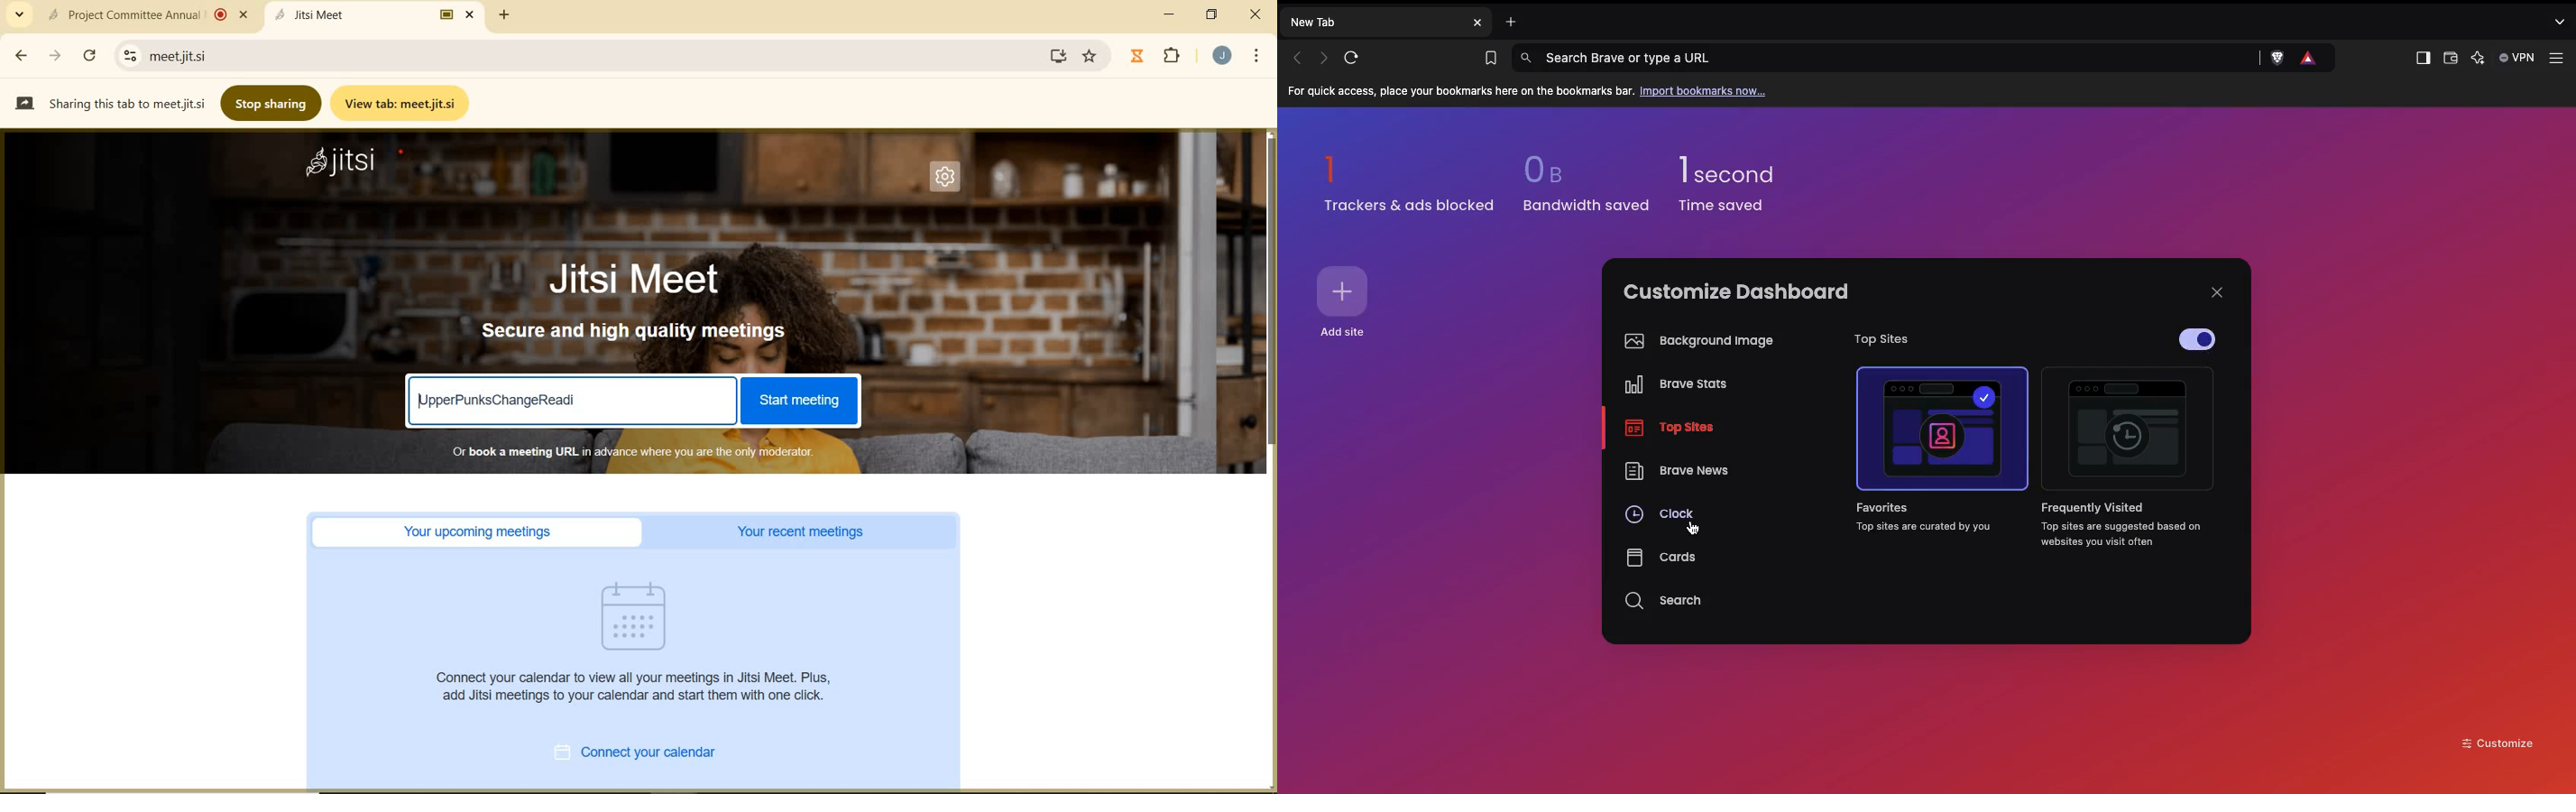 This screenshot has width=2576, height=812. What do you see at coordinates (408, 155) in the screenshot?
I see ` Annotation Tool` at bounding box center [408, 155].